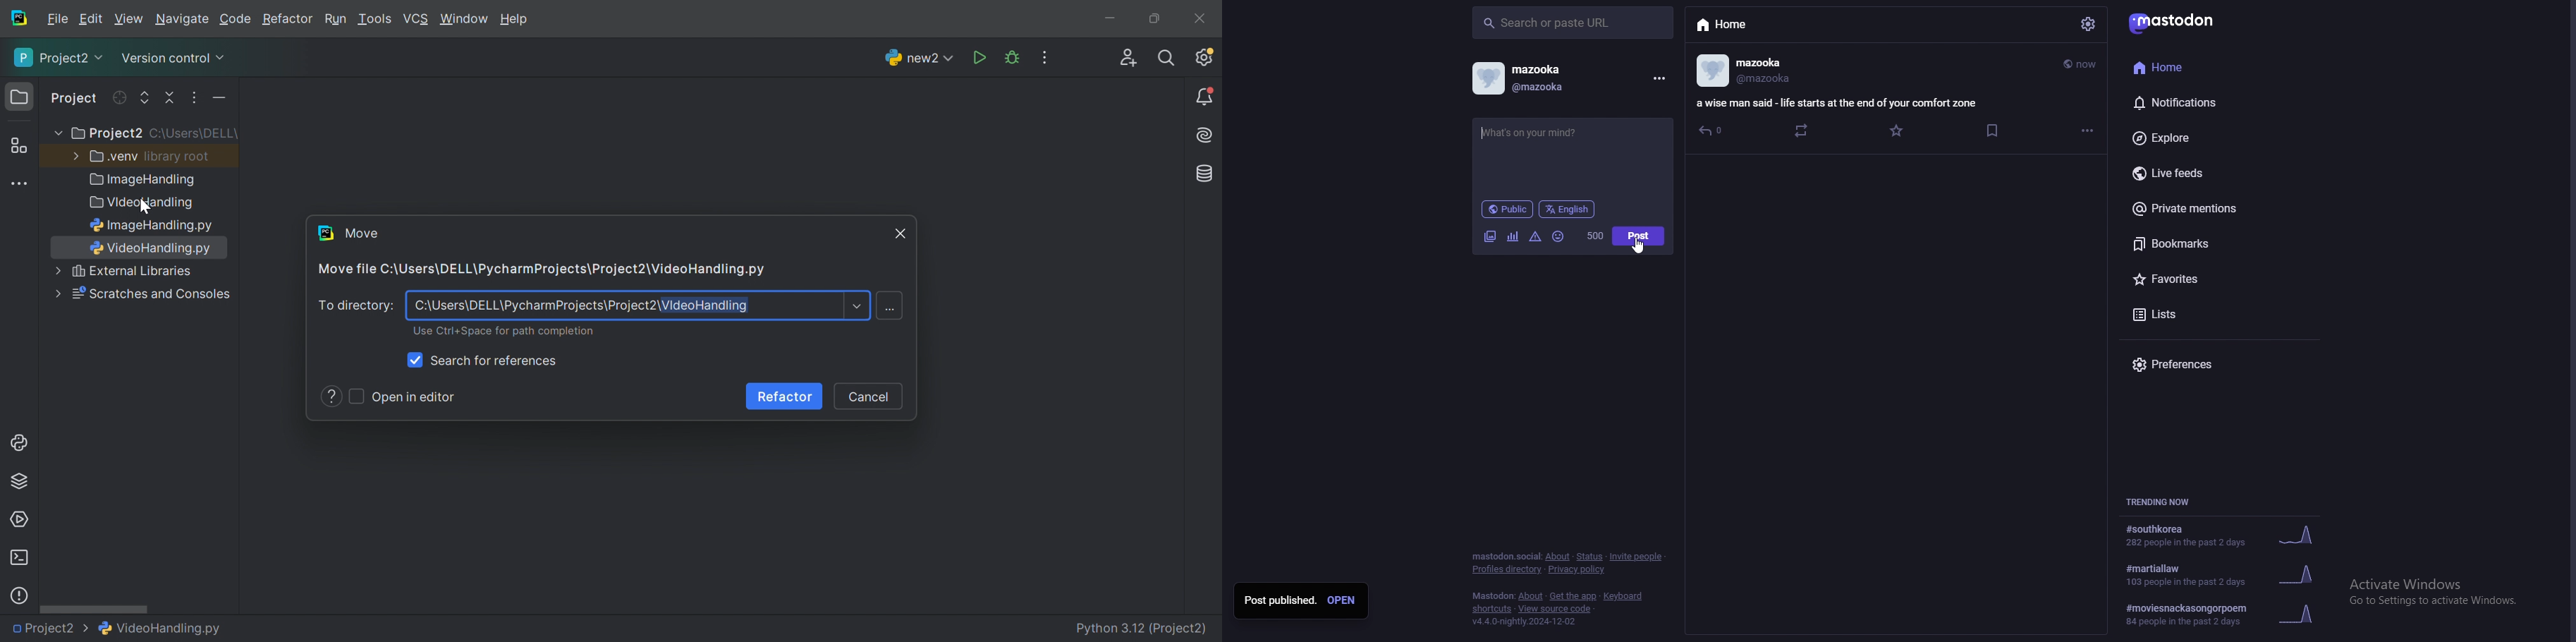  Describe the element at coordinates (1168, 59) in the screenshot. I see `Search everywhere` at that location.